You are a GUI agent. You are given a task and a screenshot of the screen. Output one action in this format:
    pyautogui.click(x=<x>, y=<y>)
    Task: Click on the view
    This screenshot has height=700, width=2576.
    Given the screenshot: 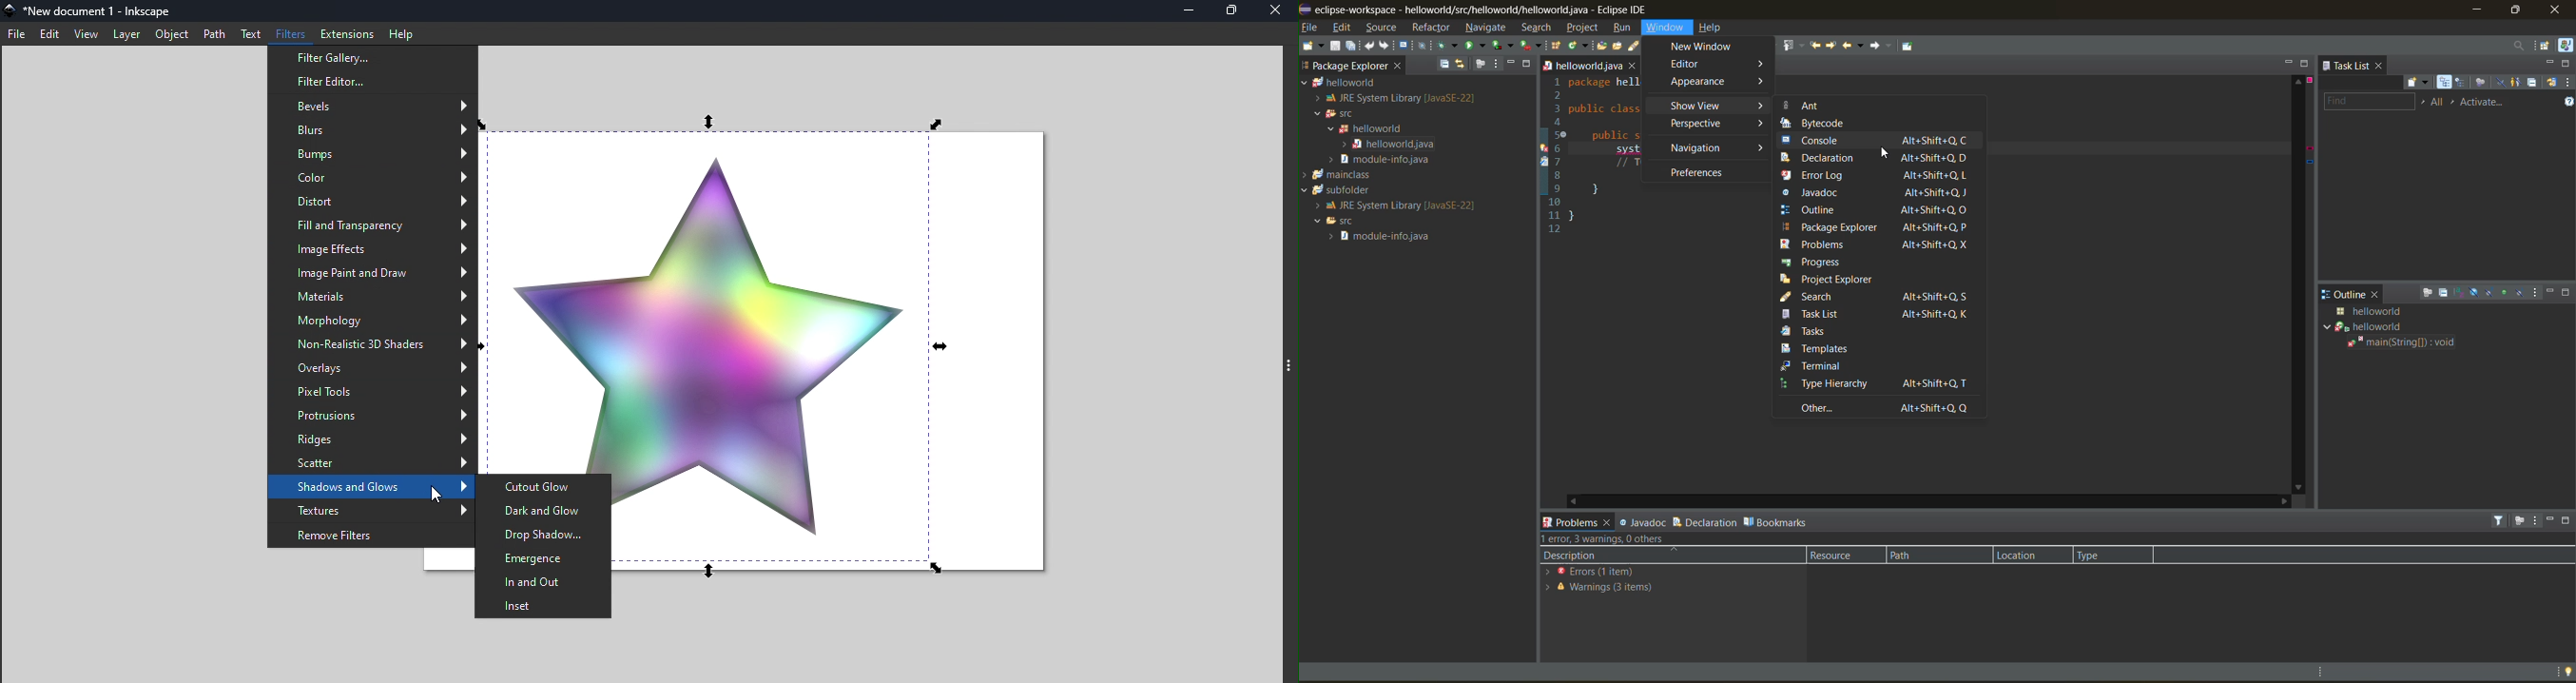 What is the action you would take?
    pyautogui.click(x=85, y=33)
    